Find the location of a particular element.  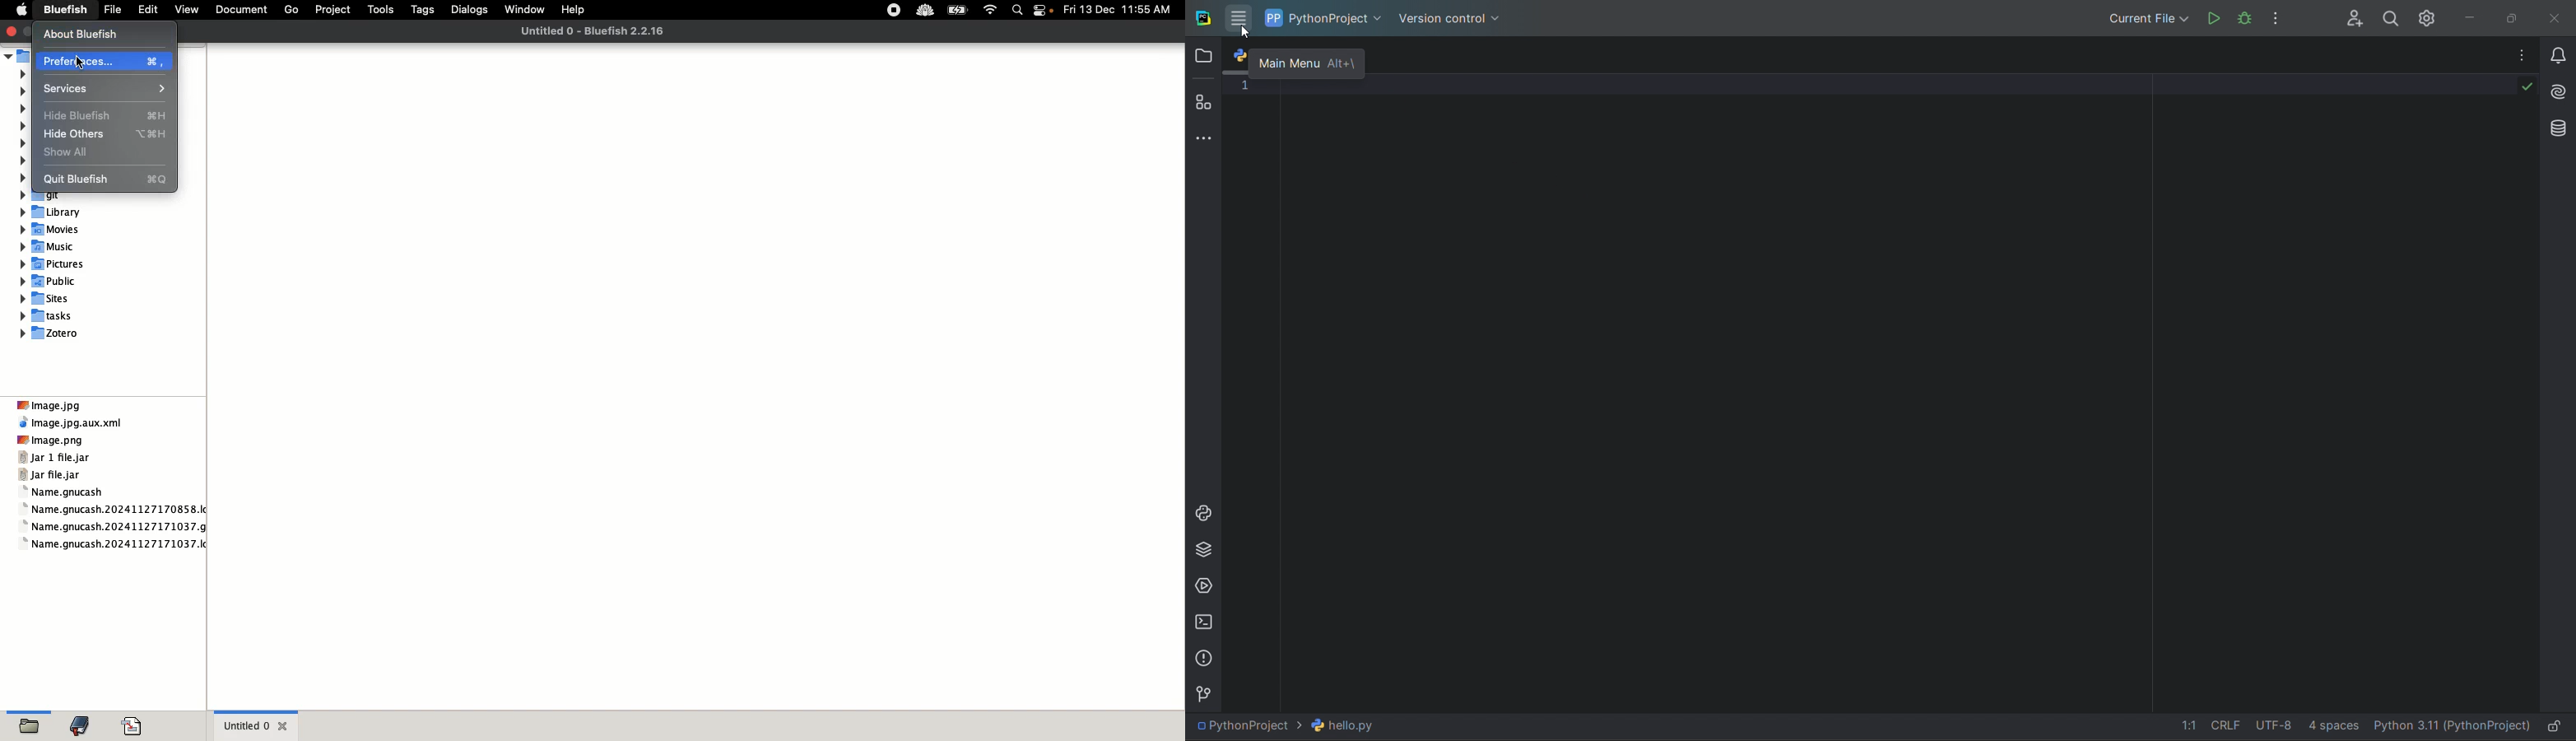

untitled is located at coordinates (596, 30).